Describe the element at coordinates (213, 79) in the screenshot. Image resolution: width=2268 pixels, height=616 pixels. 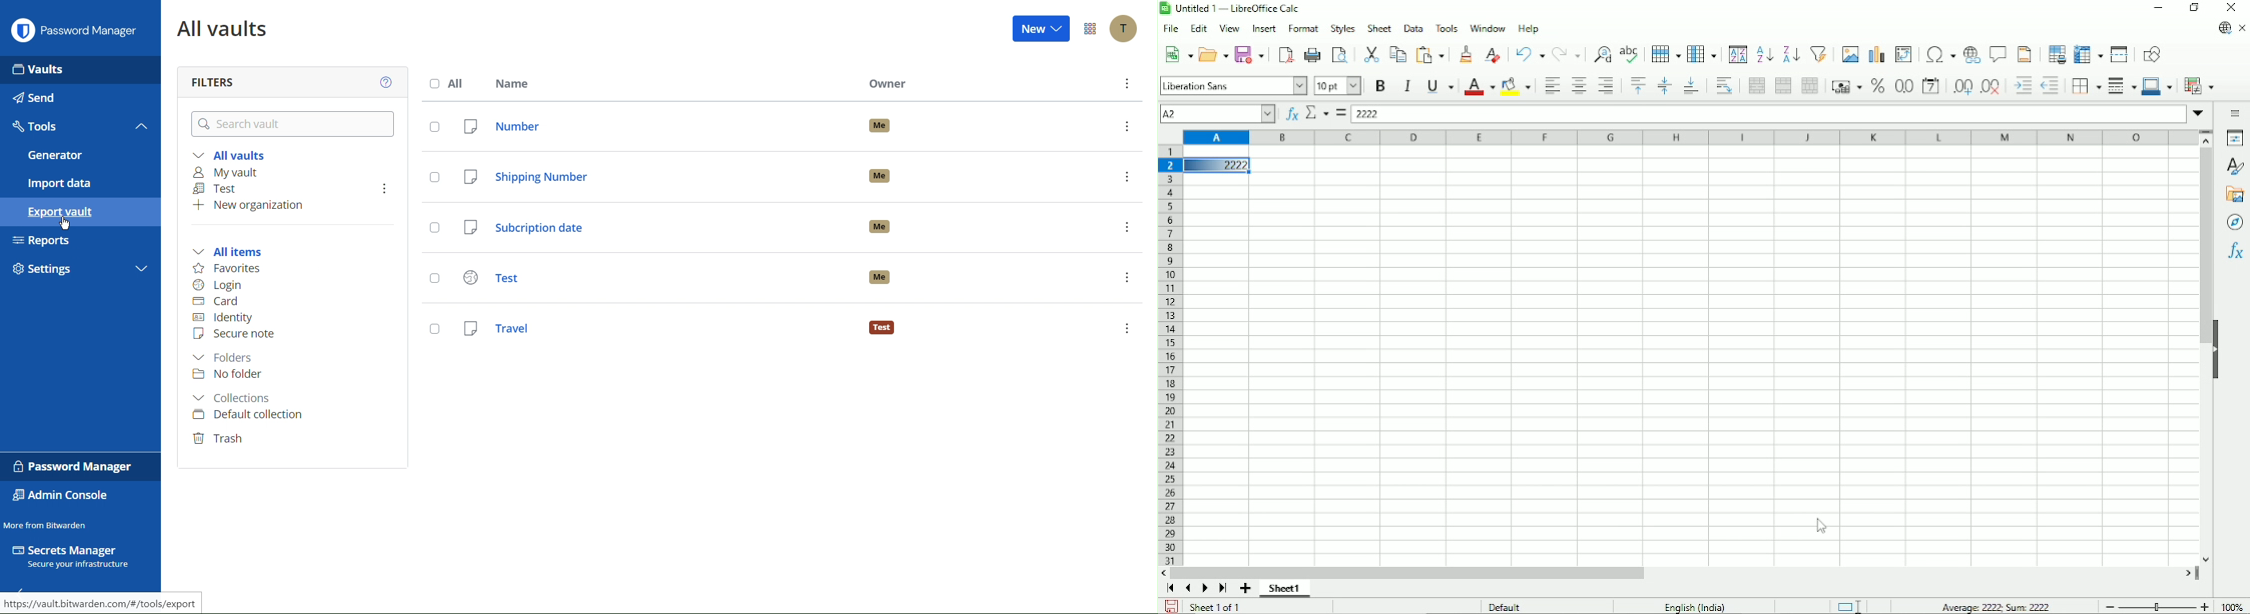
I see `Filters` at that location.